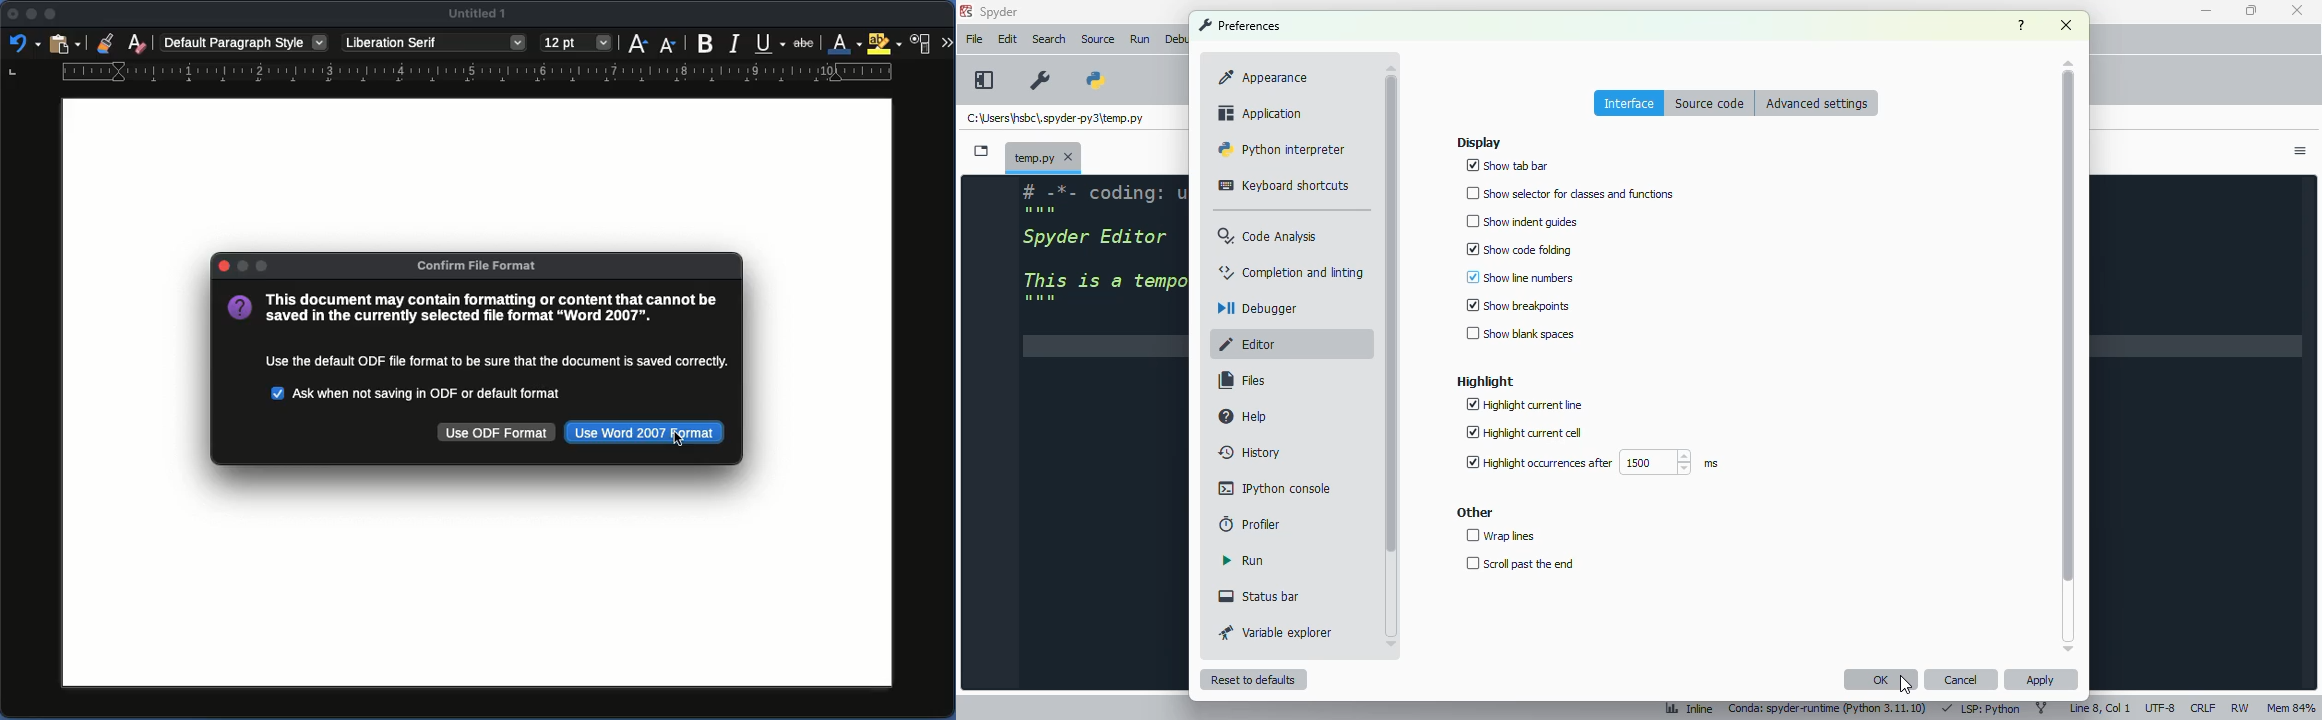 This screenshot has width=2324, height=728. What do you see at coordinates (1039, 80) in the screenshot?
I see `preferences` at bounding box center [1039, 80].